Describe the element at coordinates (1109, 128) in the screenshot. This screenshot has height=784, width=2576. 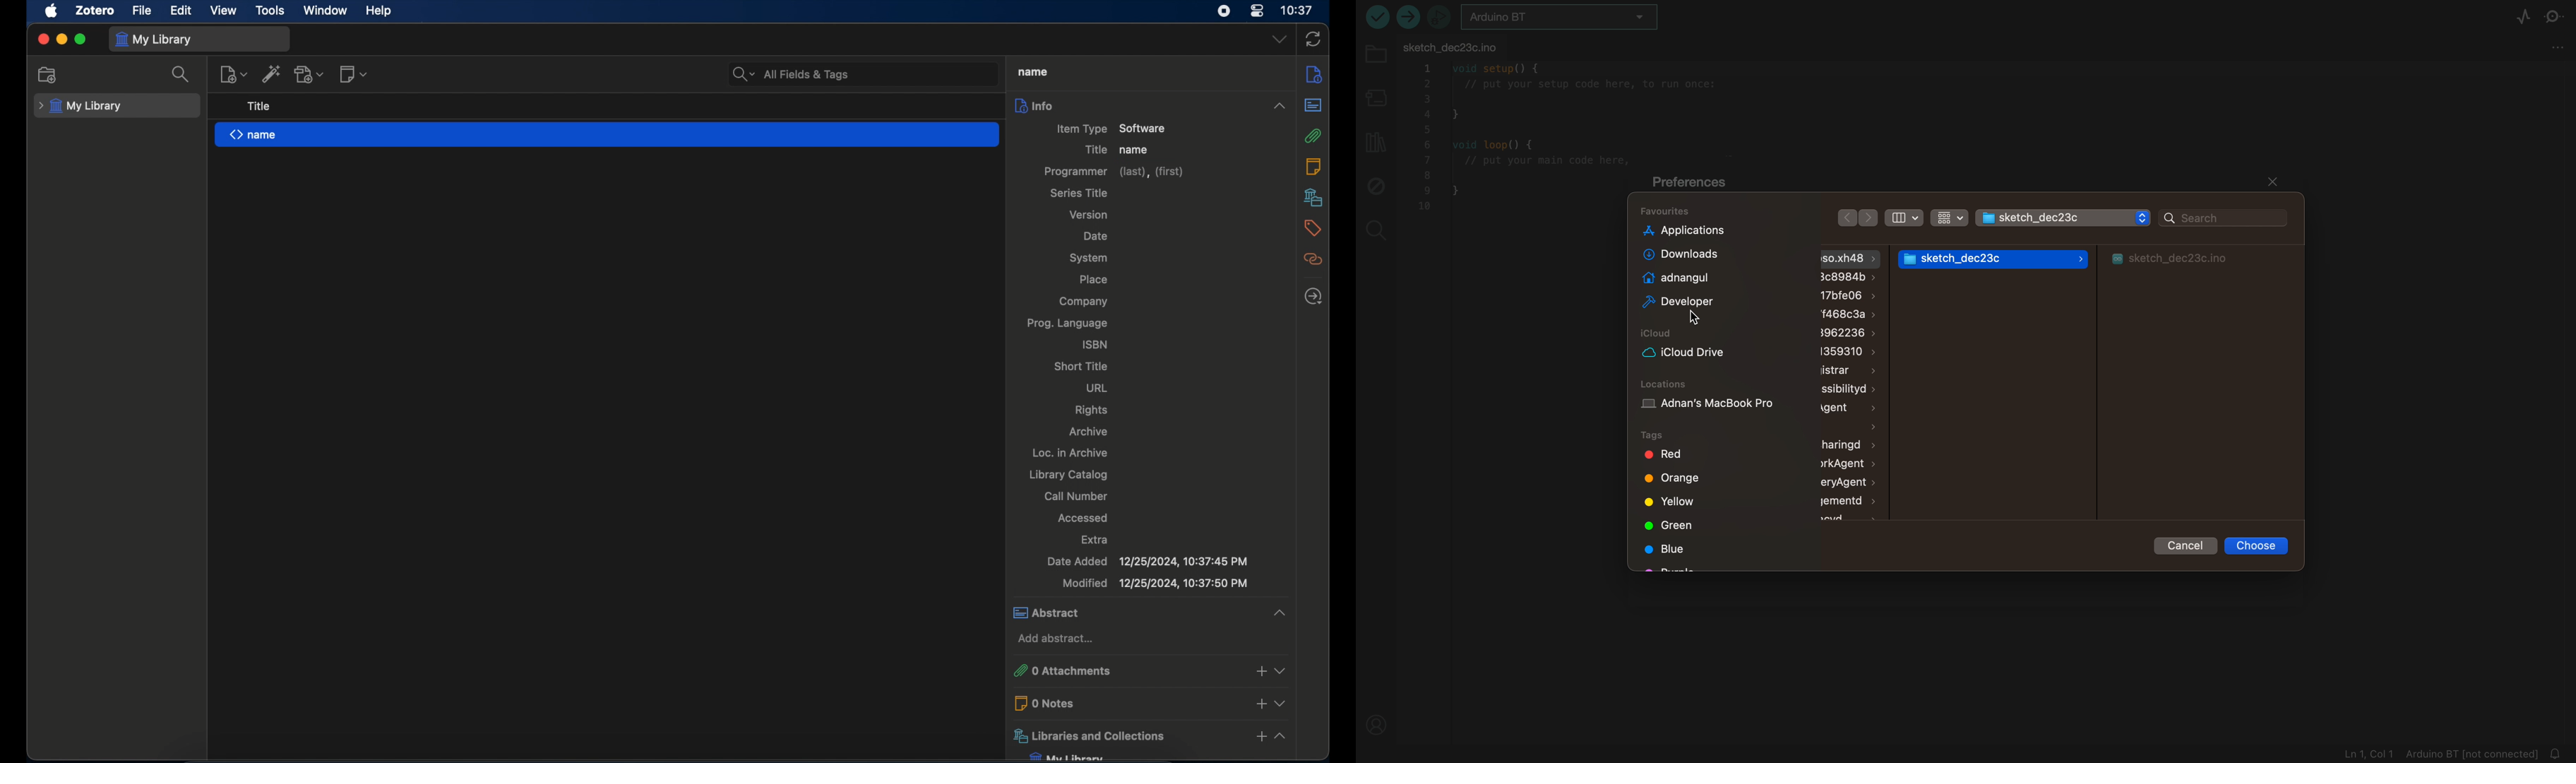
I see `item type software` at that location.